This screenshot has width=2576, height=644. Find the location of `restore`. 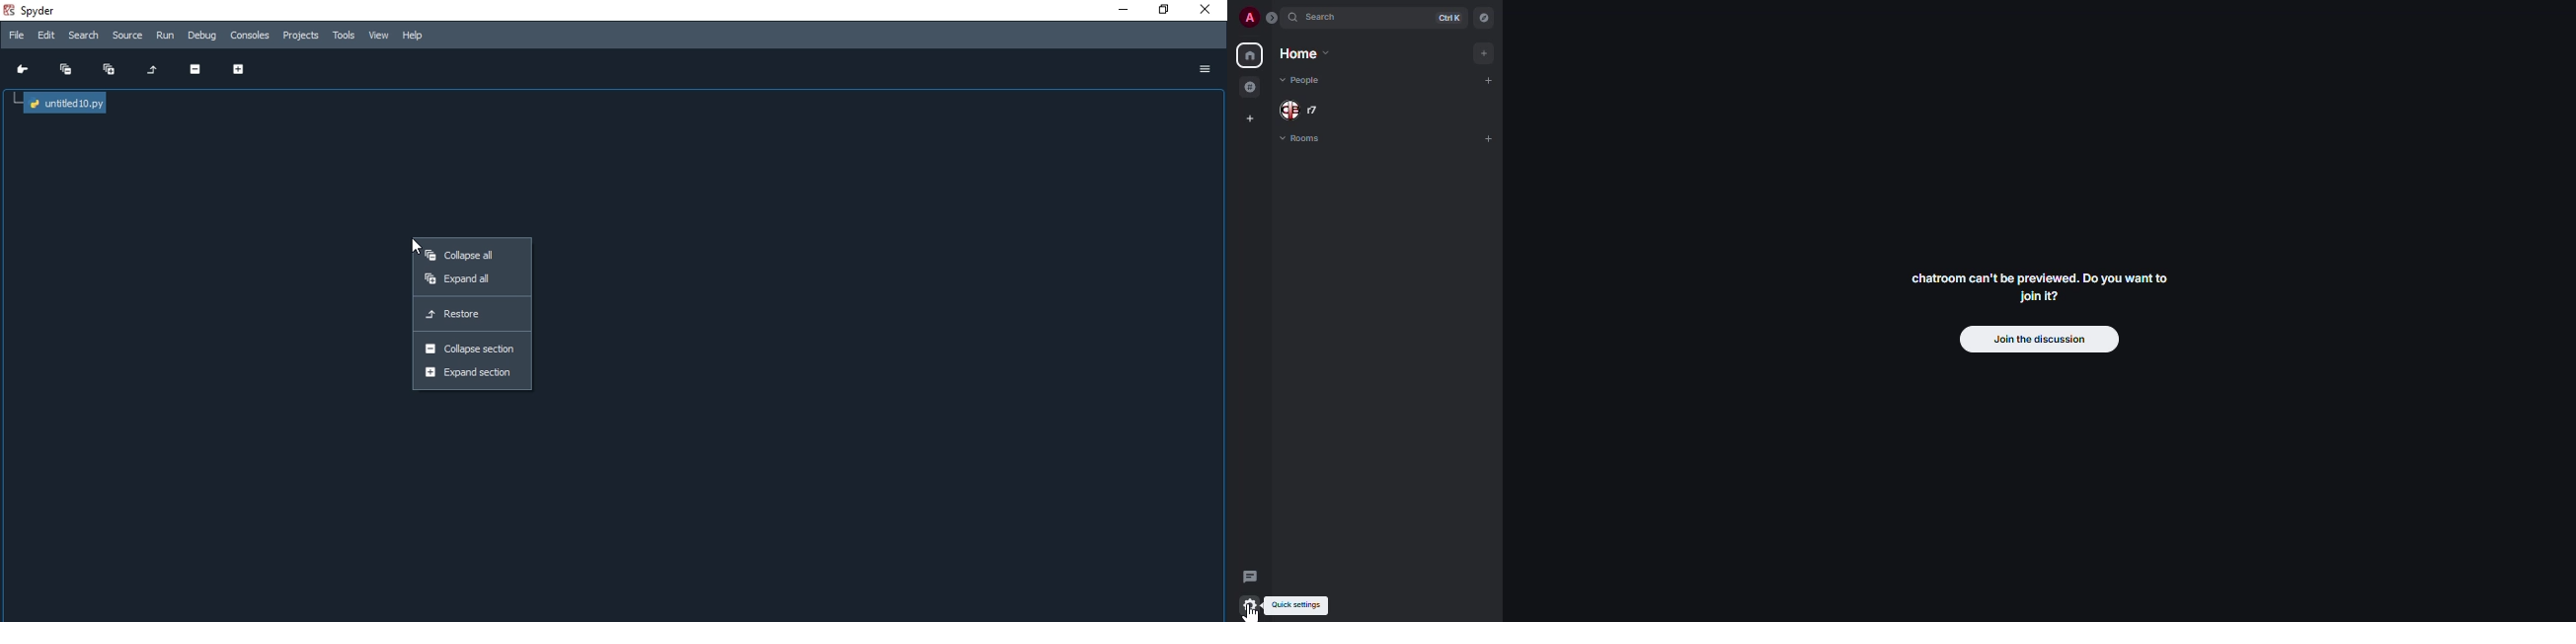

restore is located at coordinates (1166, 10).